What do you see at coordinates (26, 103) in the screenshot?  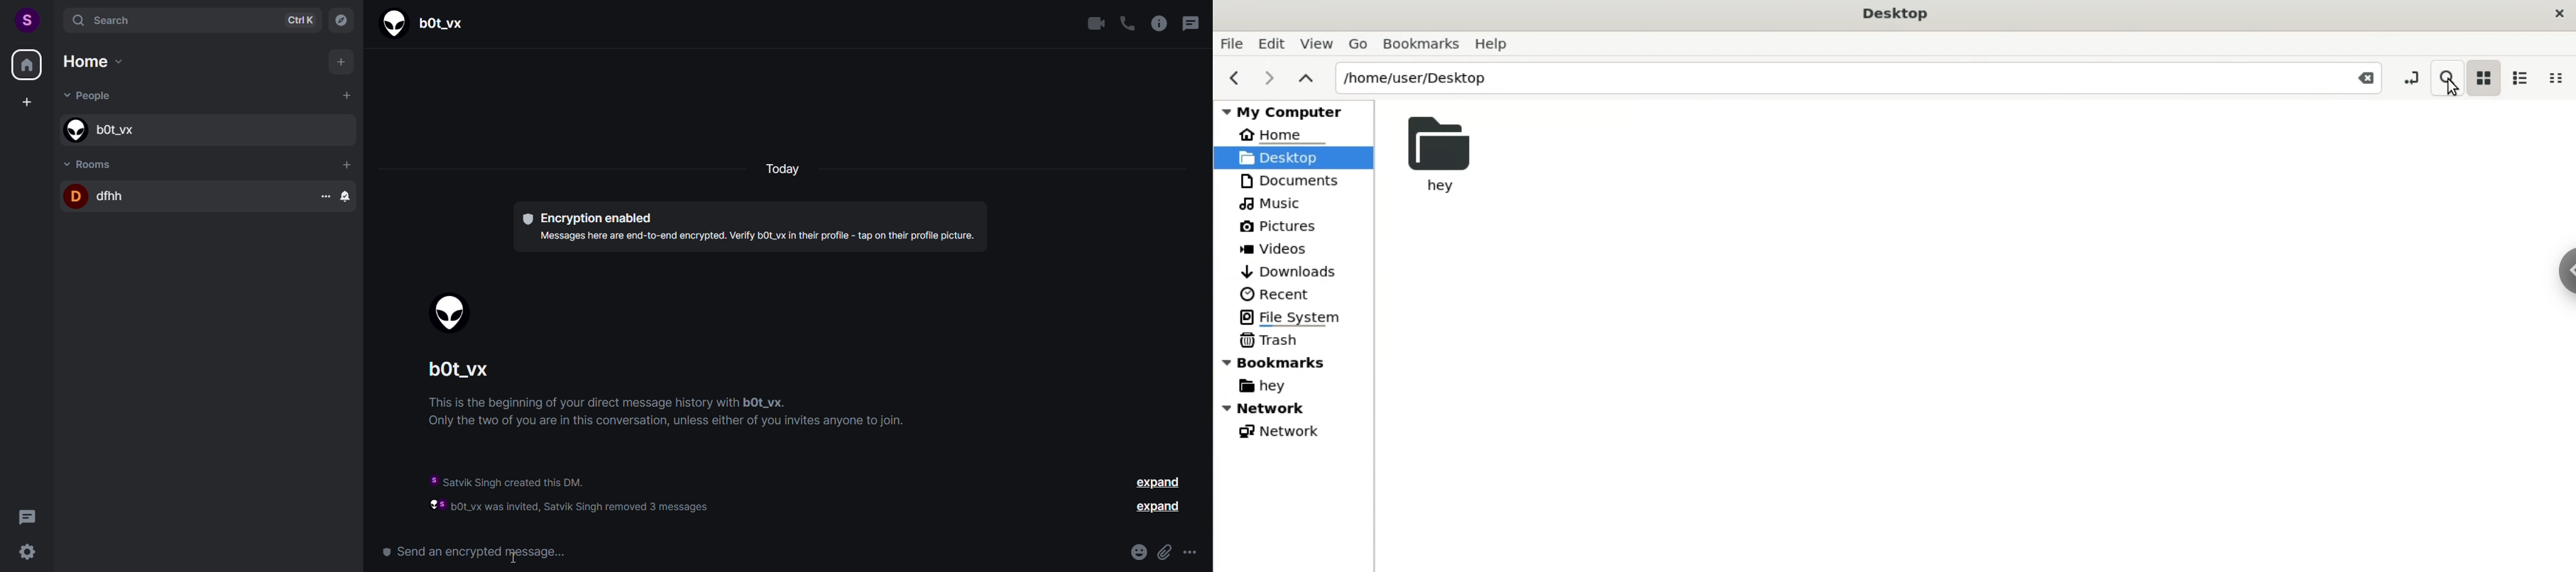 I see `create space` at bounding box center [26, 103].